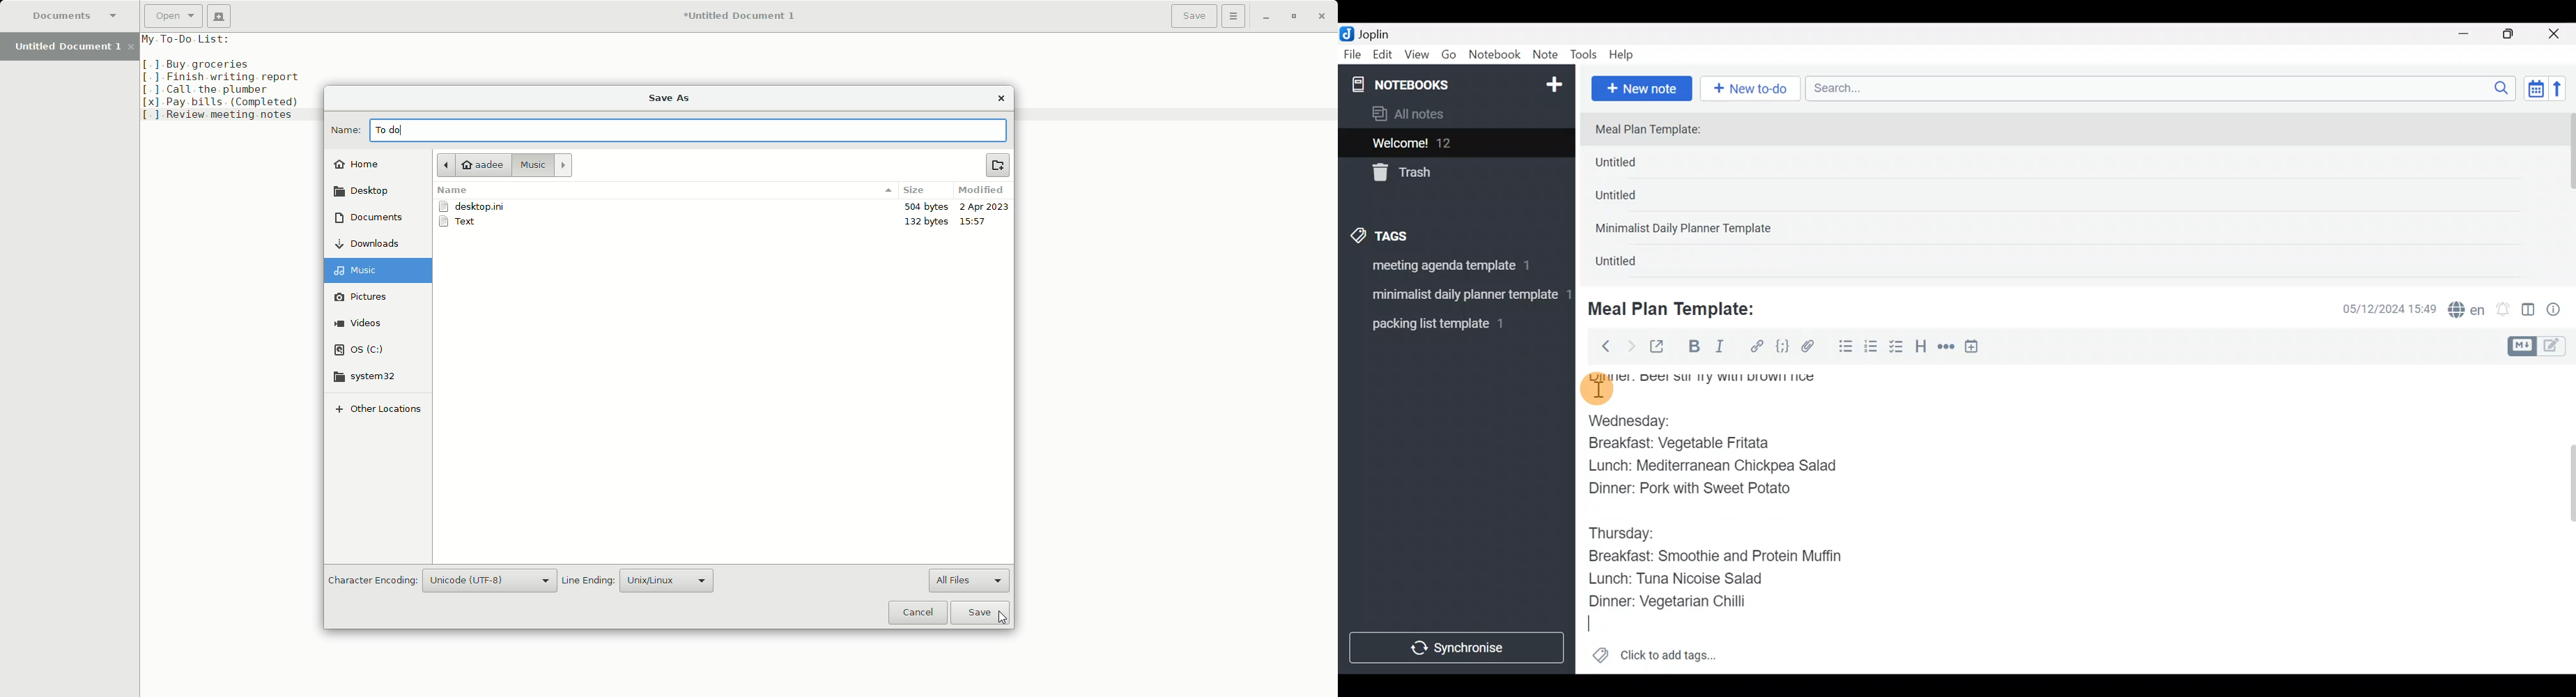 This screenshot has width=2576, height=700. Describe the element at coordinates (1600, 345) in the screenshot. I see `Back` at that location.